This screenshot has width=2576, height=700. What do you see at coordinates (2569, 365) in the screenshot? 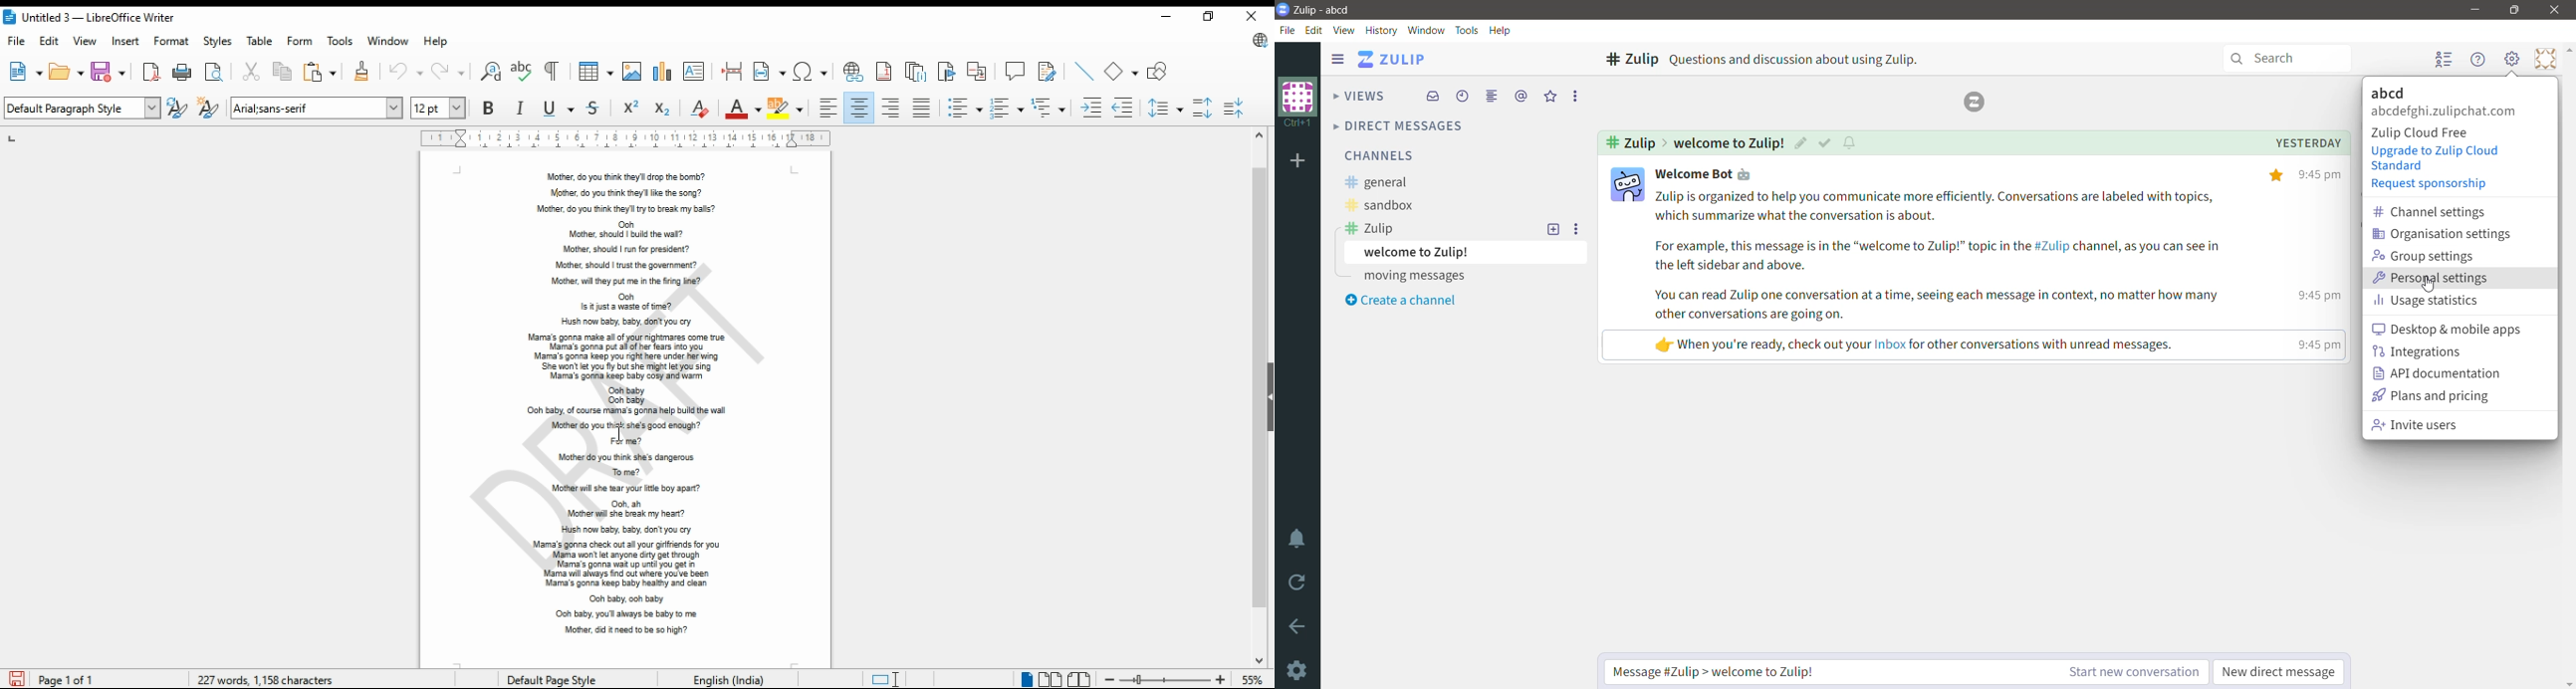
I see `Vertical Scroll Bar` at bounding box center [2569, 365].